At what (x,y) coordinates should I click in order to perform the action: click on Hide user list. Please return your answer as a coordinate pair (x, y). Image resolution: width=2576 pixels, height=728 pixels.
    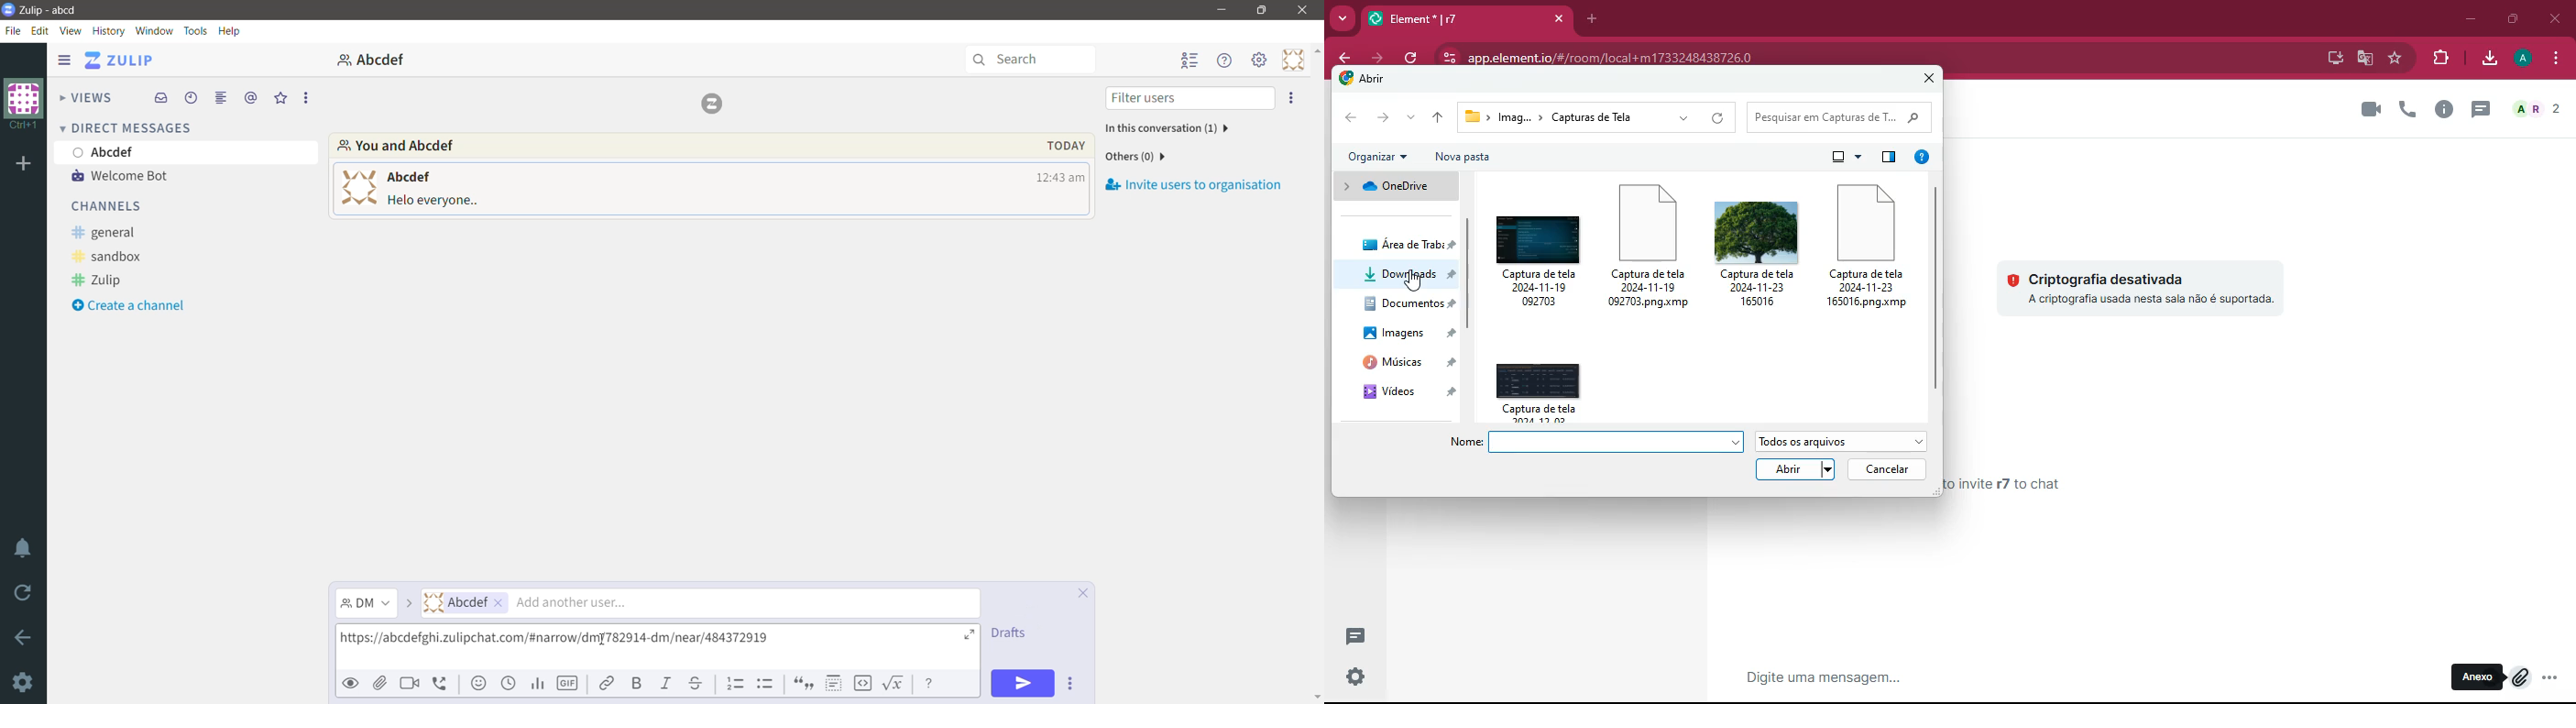
    Looking at the image, I should click on (1191, 61).